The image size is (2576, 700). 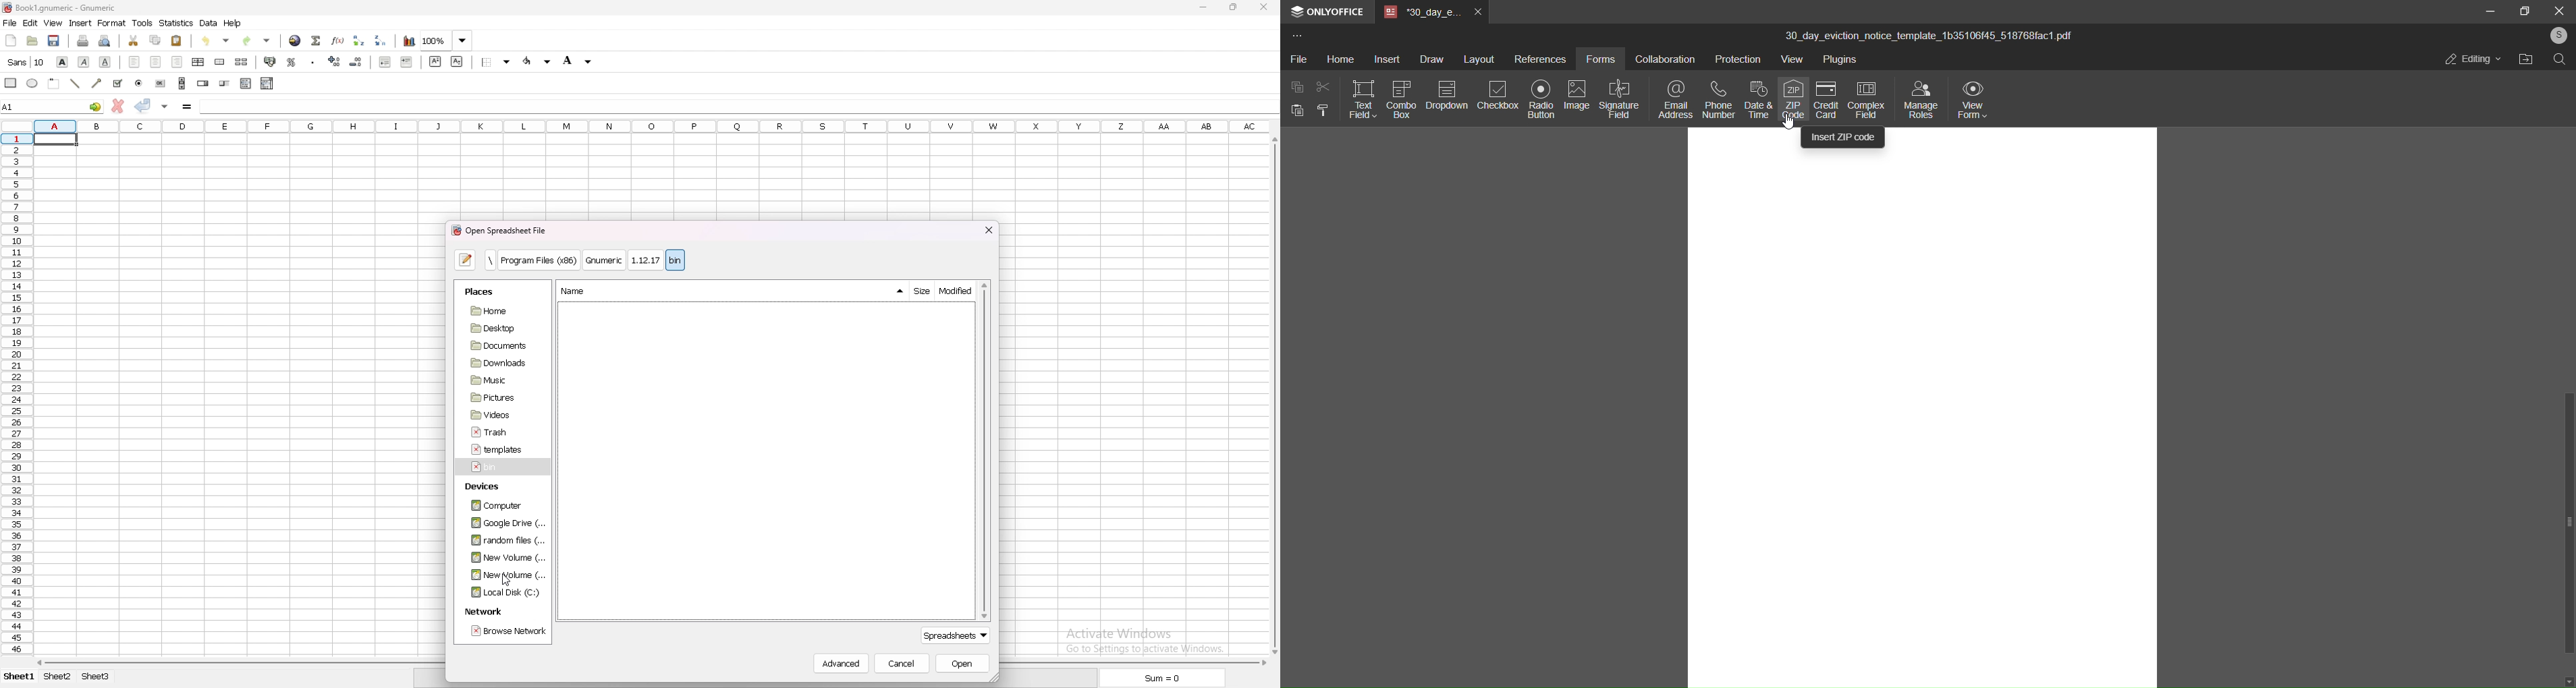 What do you see at coordinates (11, 83) in the screenshot?
I see `rectangle` at bounding box center [11, 83].